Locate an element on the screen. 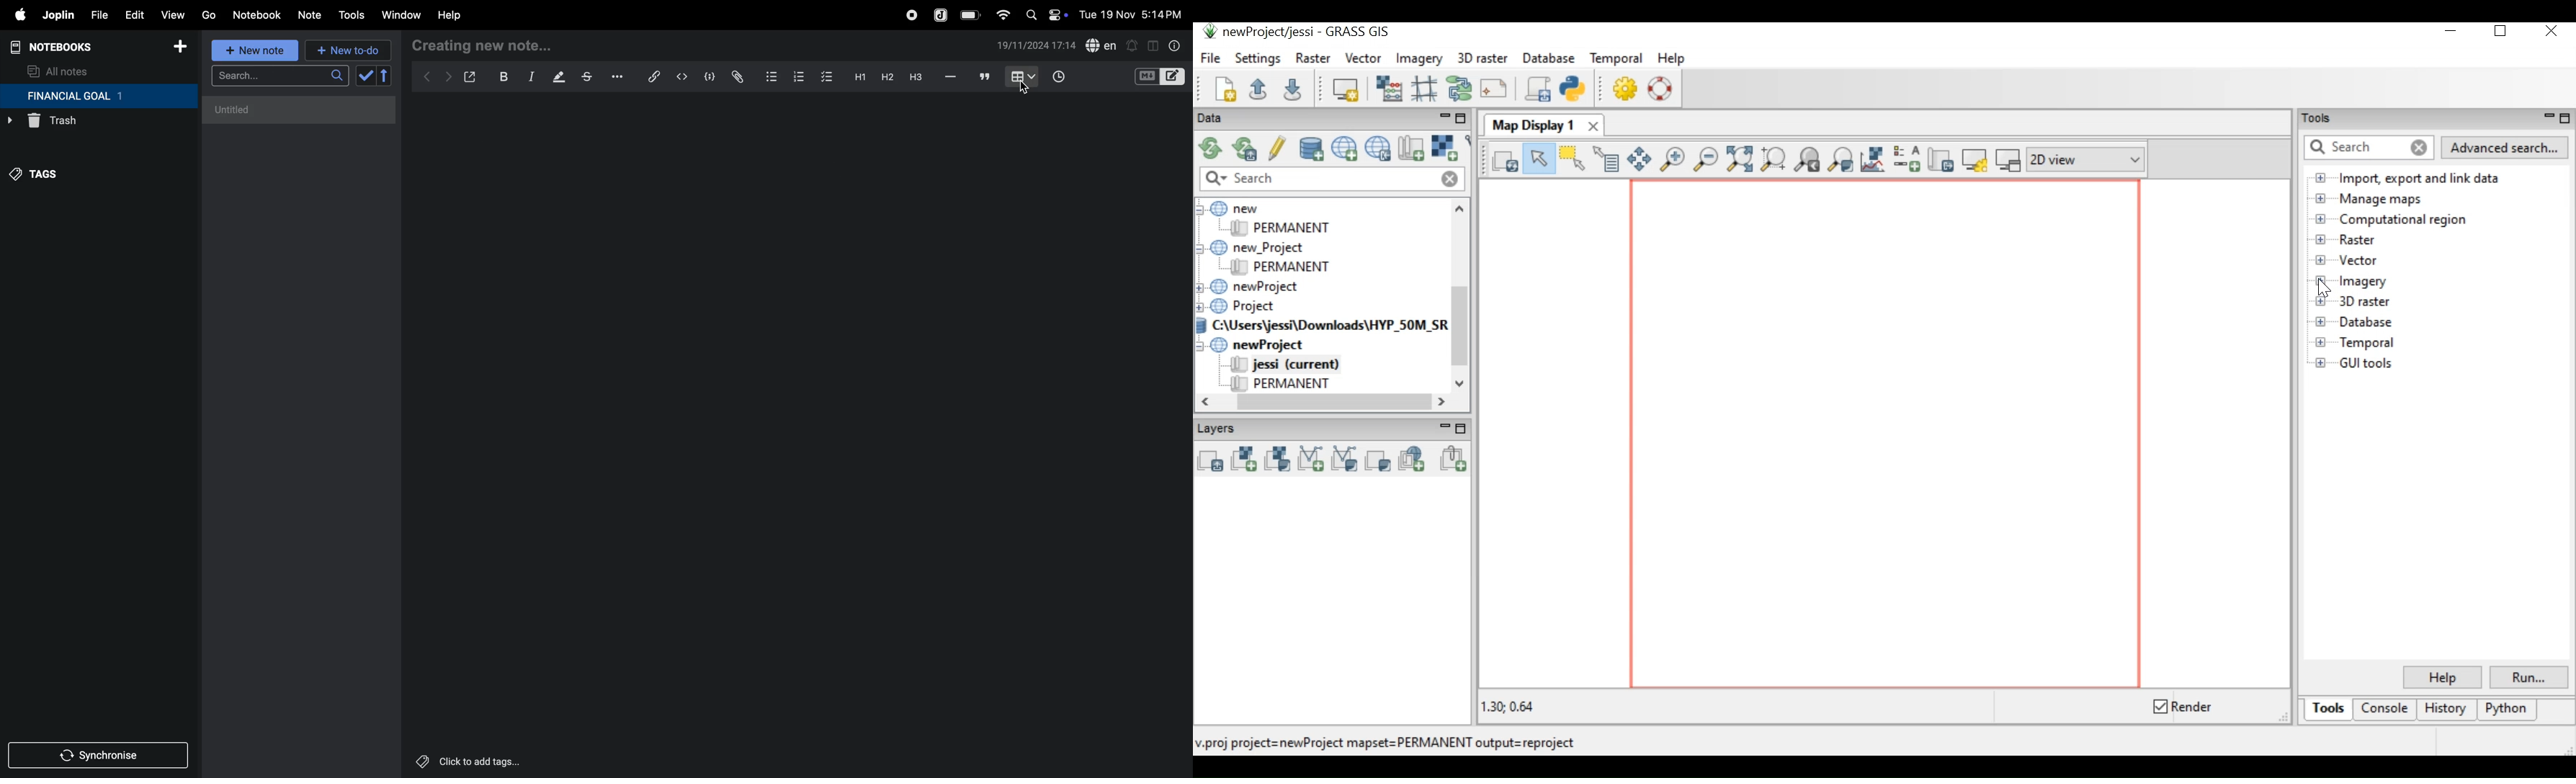 This screenshot has width=2576, height=784. mark is located at coordinates (554, 78).